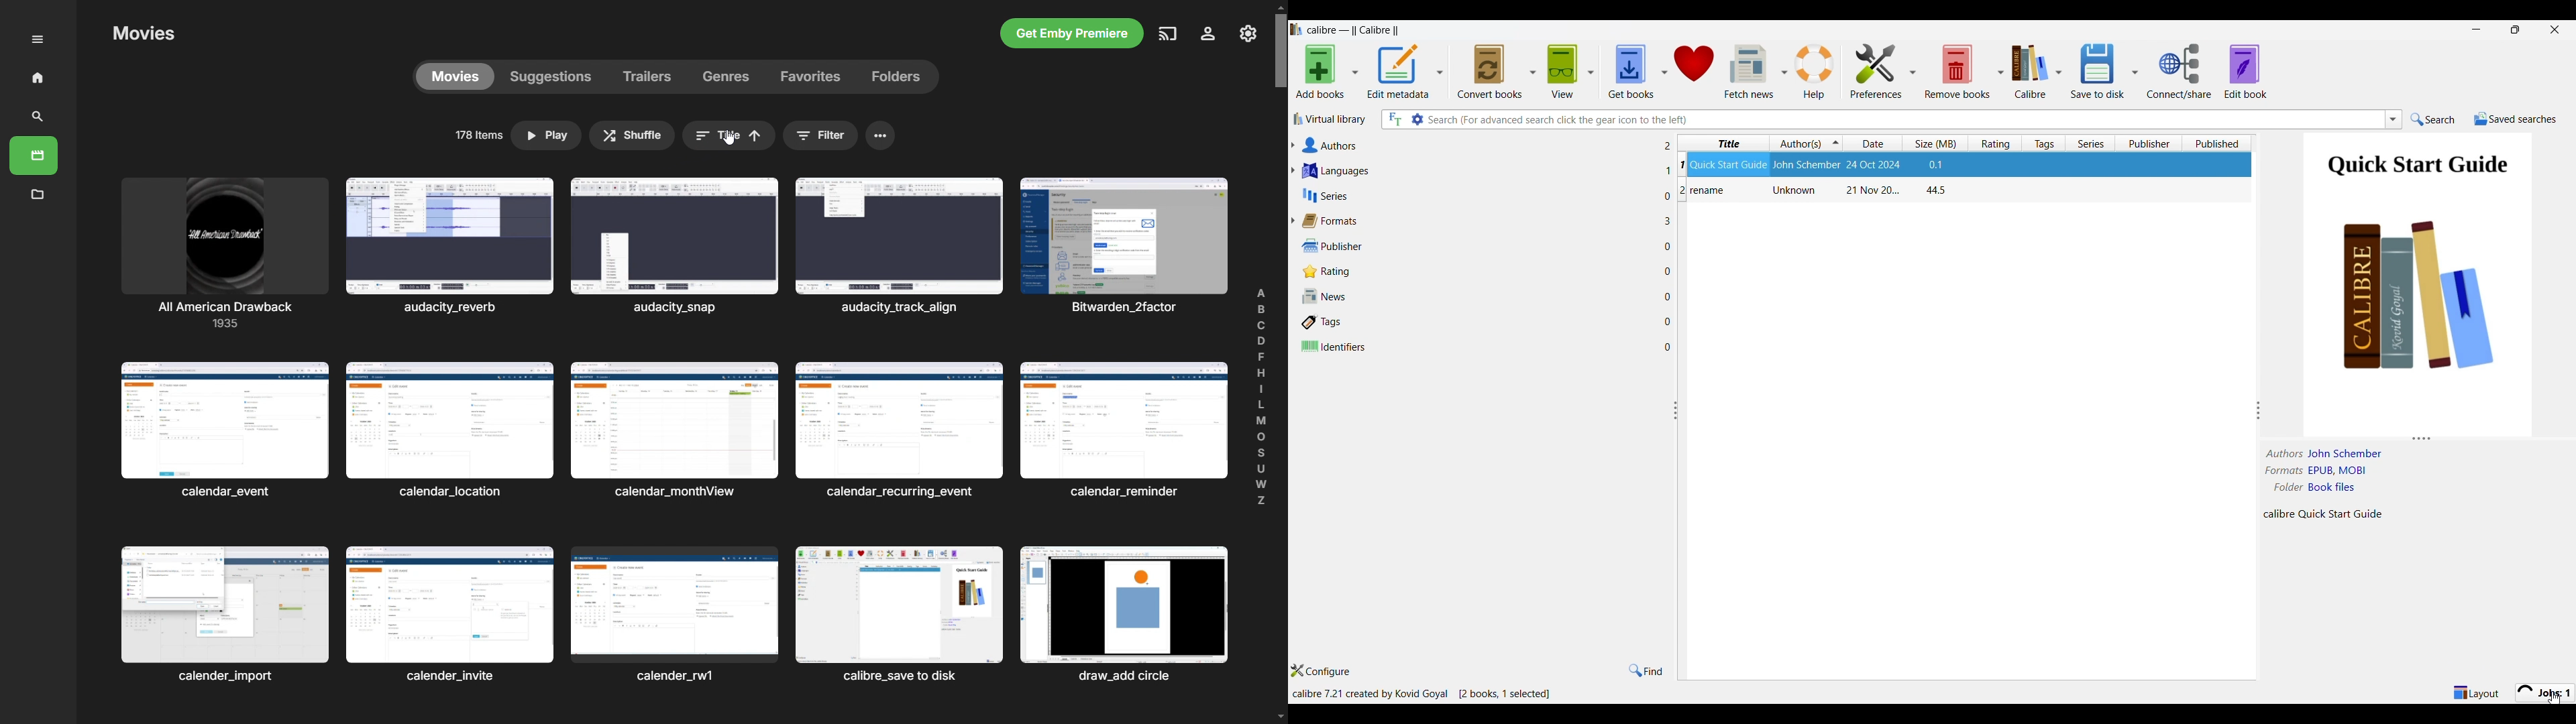 Image resolution: width=2576 pixels, height=728 pixels. What do you see at coordinates (34, 77) in the screenshot?
I see `home` at bounding box center [34, 77].